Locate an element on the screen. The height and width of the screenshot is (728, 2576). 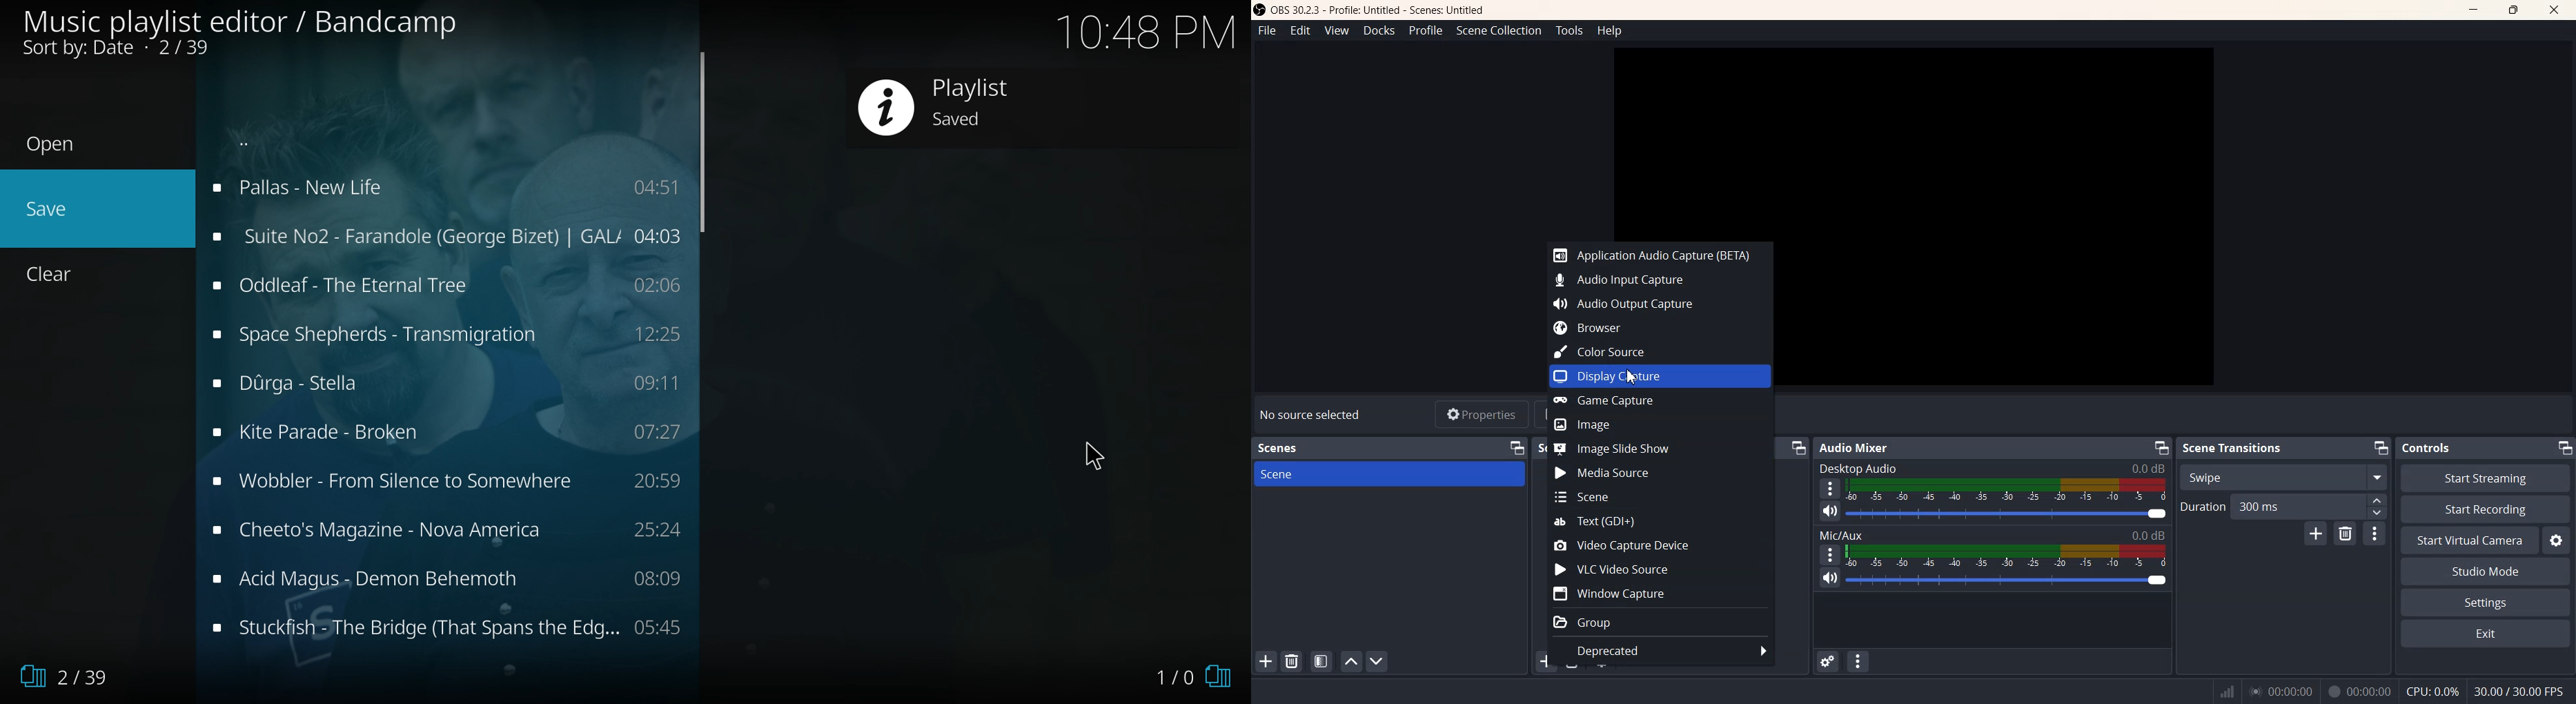
Window Capture is located at coordinates (1660, 591).